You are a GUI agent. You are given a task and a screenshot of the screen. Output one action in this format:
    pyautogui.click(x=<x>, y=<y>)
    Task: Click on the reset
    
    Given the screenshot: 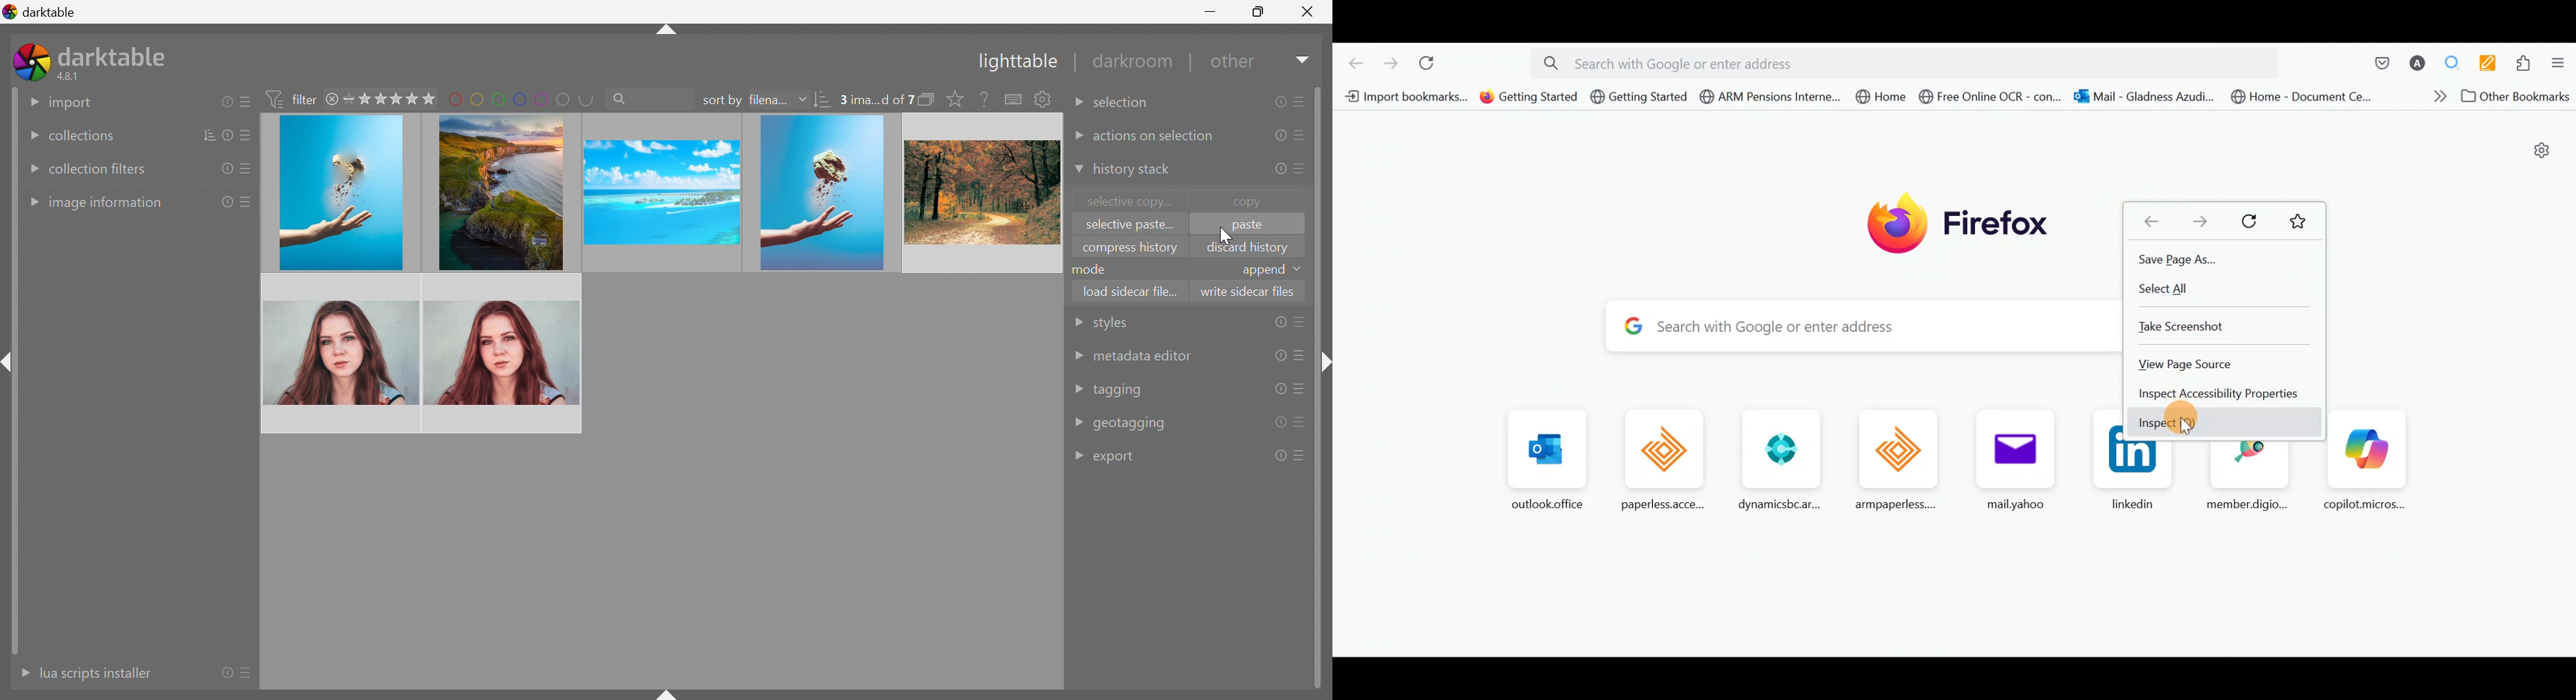 What is the action you would take?
    pyautogui.click(x=1277, y=135)
    